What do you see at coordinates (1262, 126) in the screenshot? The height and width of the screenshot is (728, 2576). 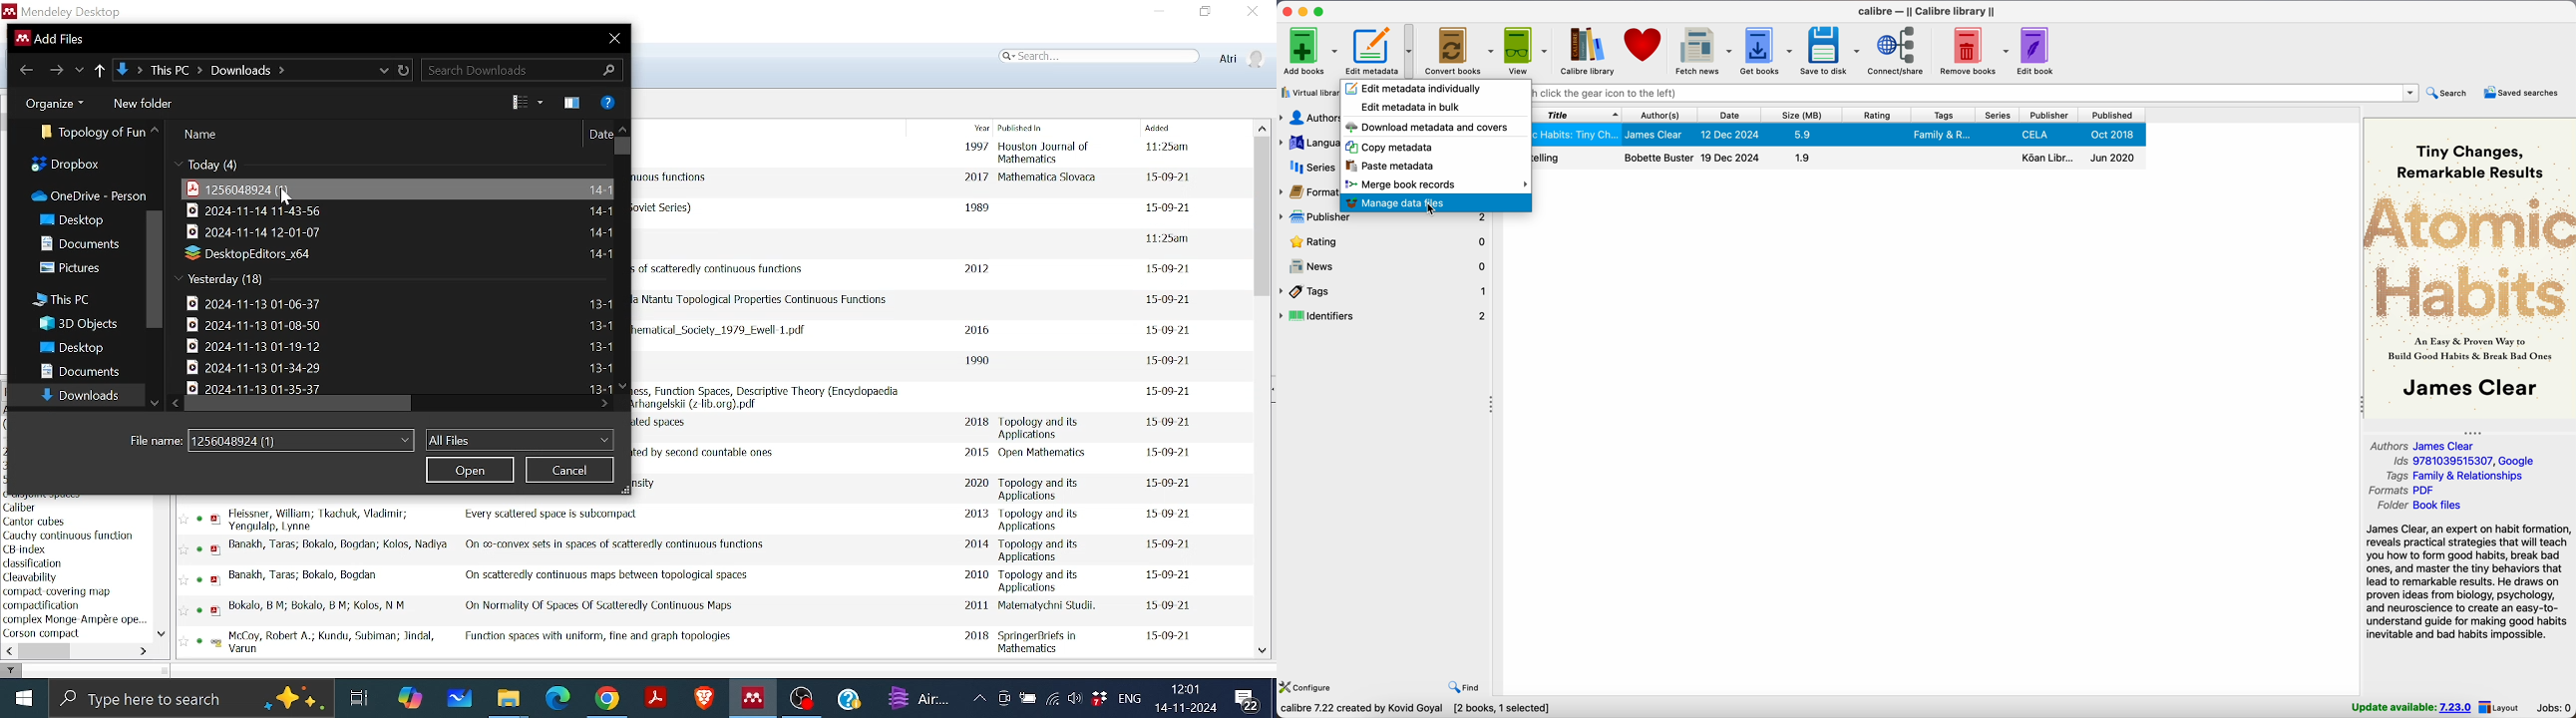 I see `` at bounding box center [1262, 126].